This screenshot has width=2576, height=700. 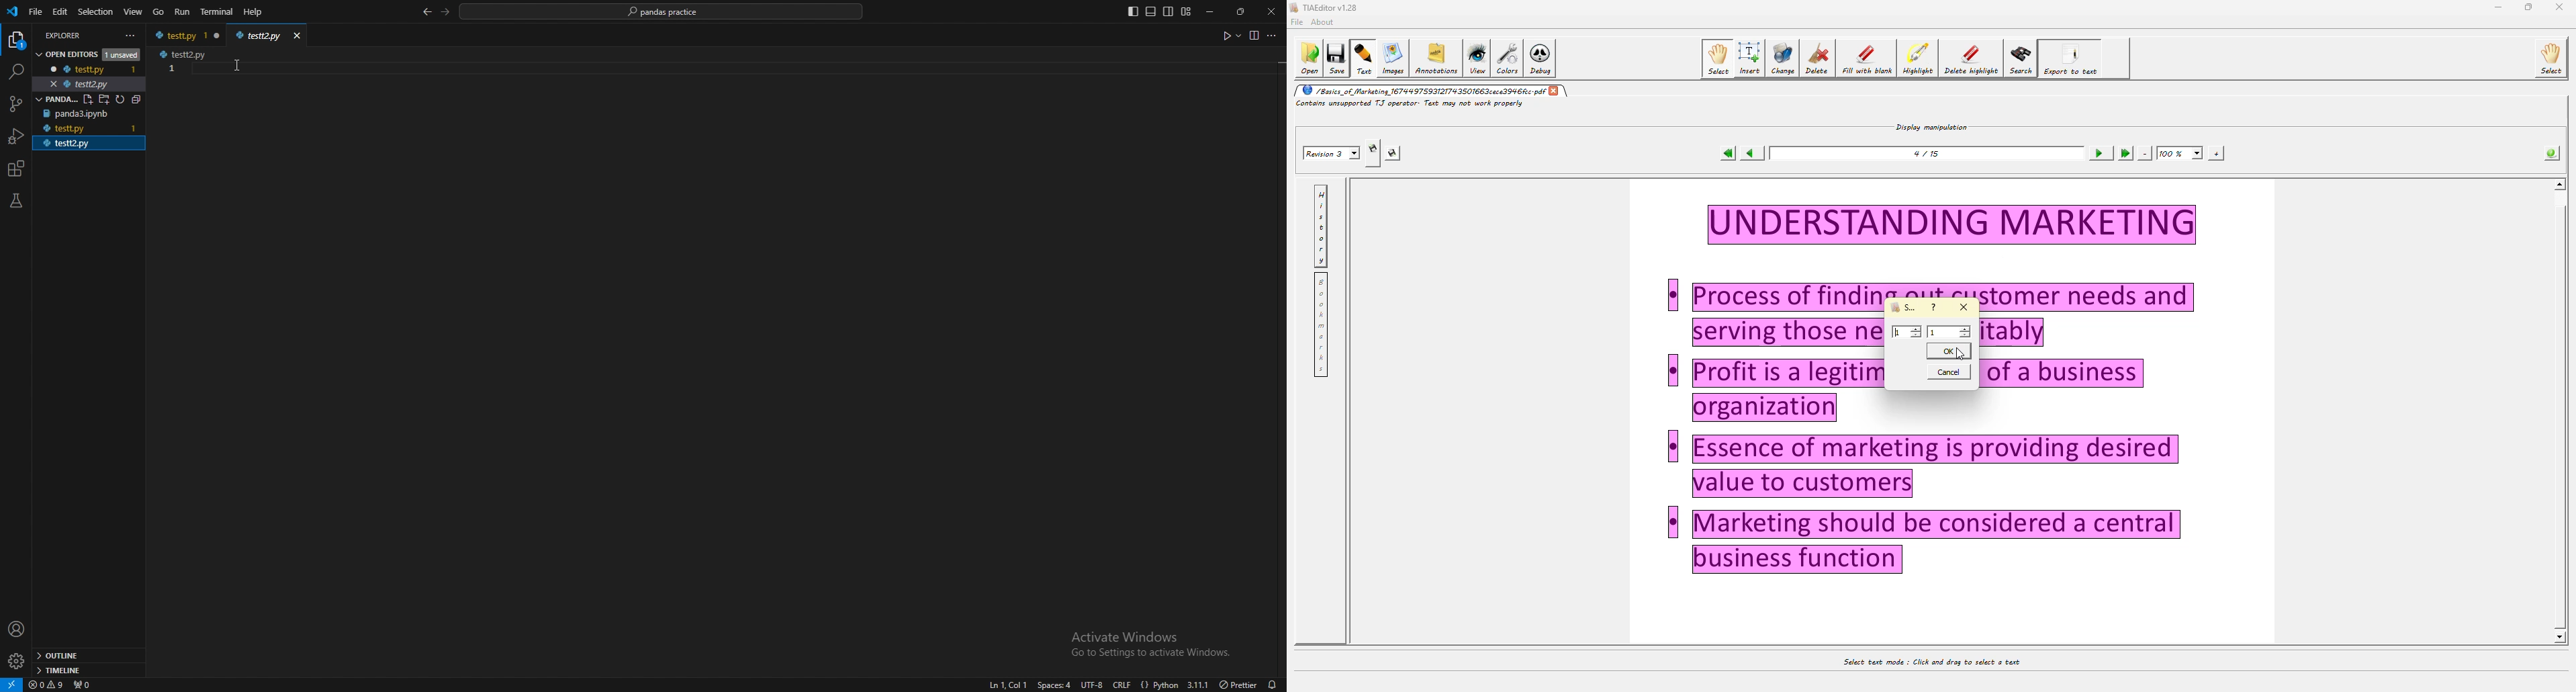 What do you see at coordinates (84, 143) in the screenshot?
I see `testt2.py` at bounding box center [84, 143].